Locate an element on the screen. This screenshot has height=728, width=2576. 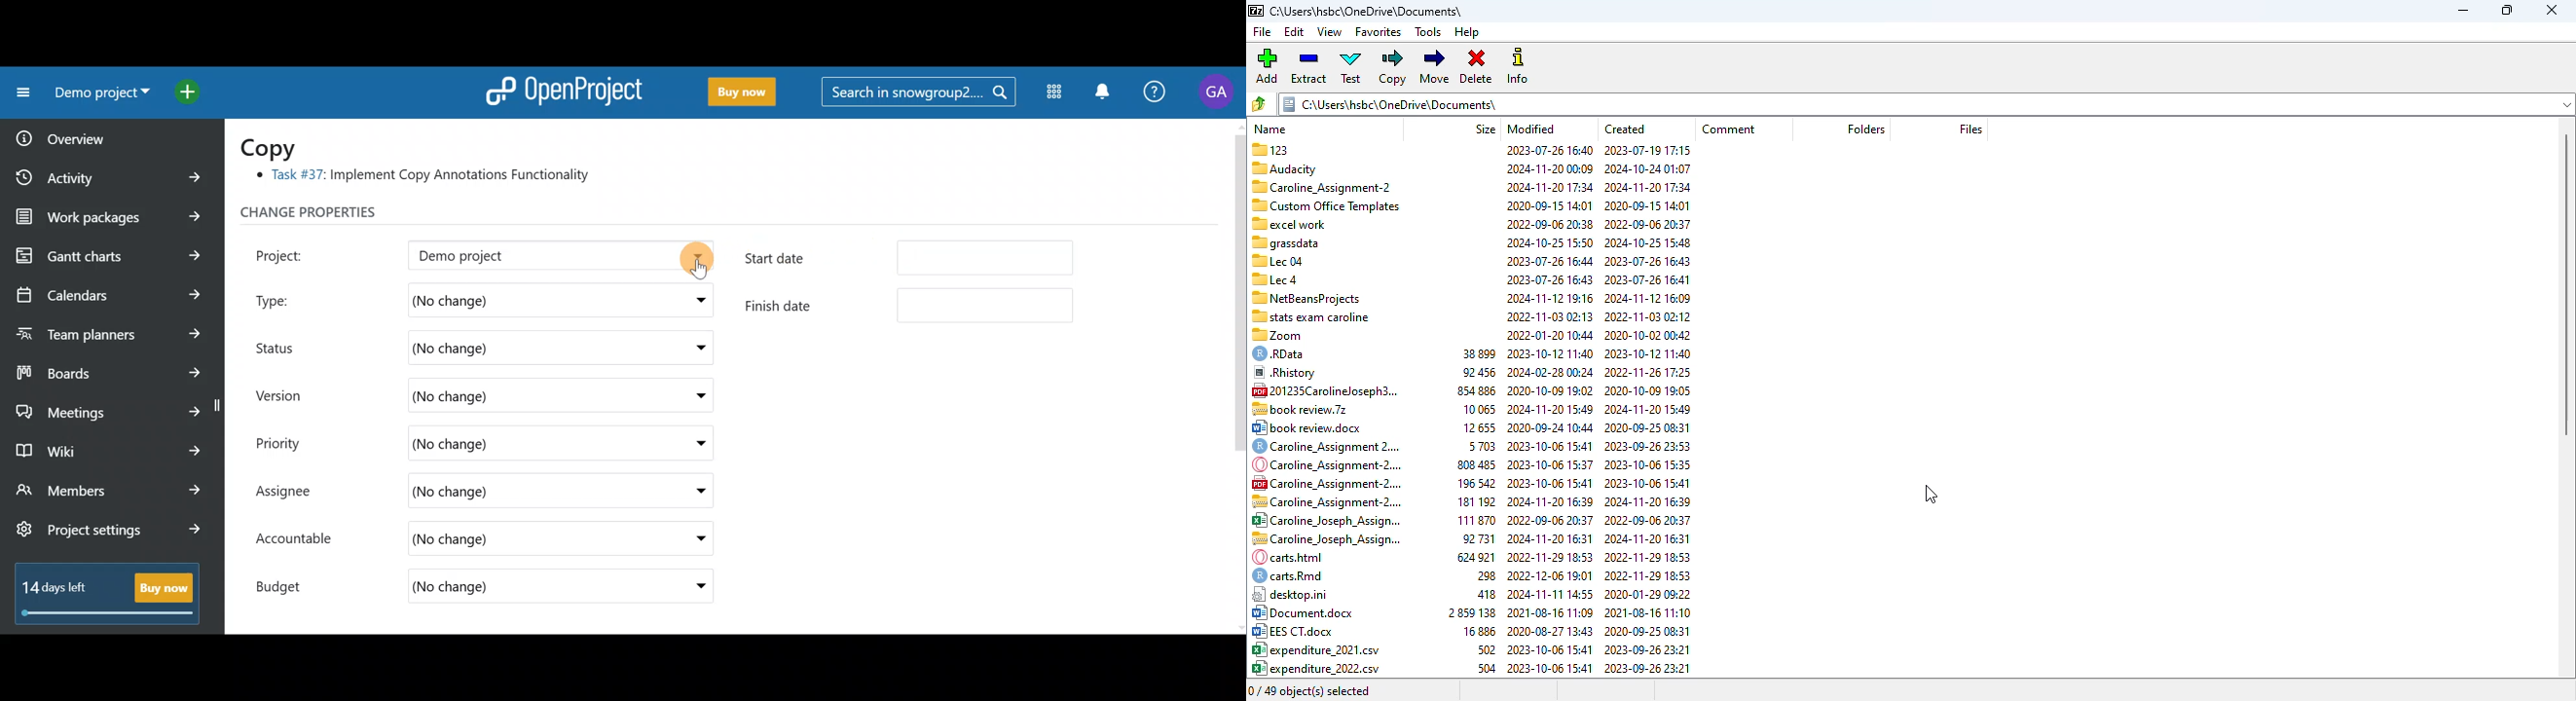
favorites is located at coordinates (1379, 33).